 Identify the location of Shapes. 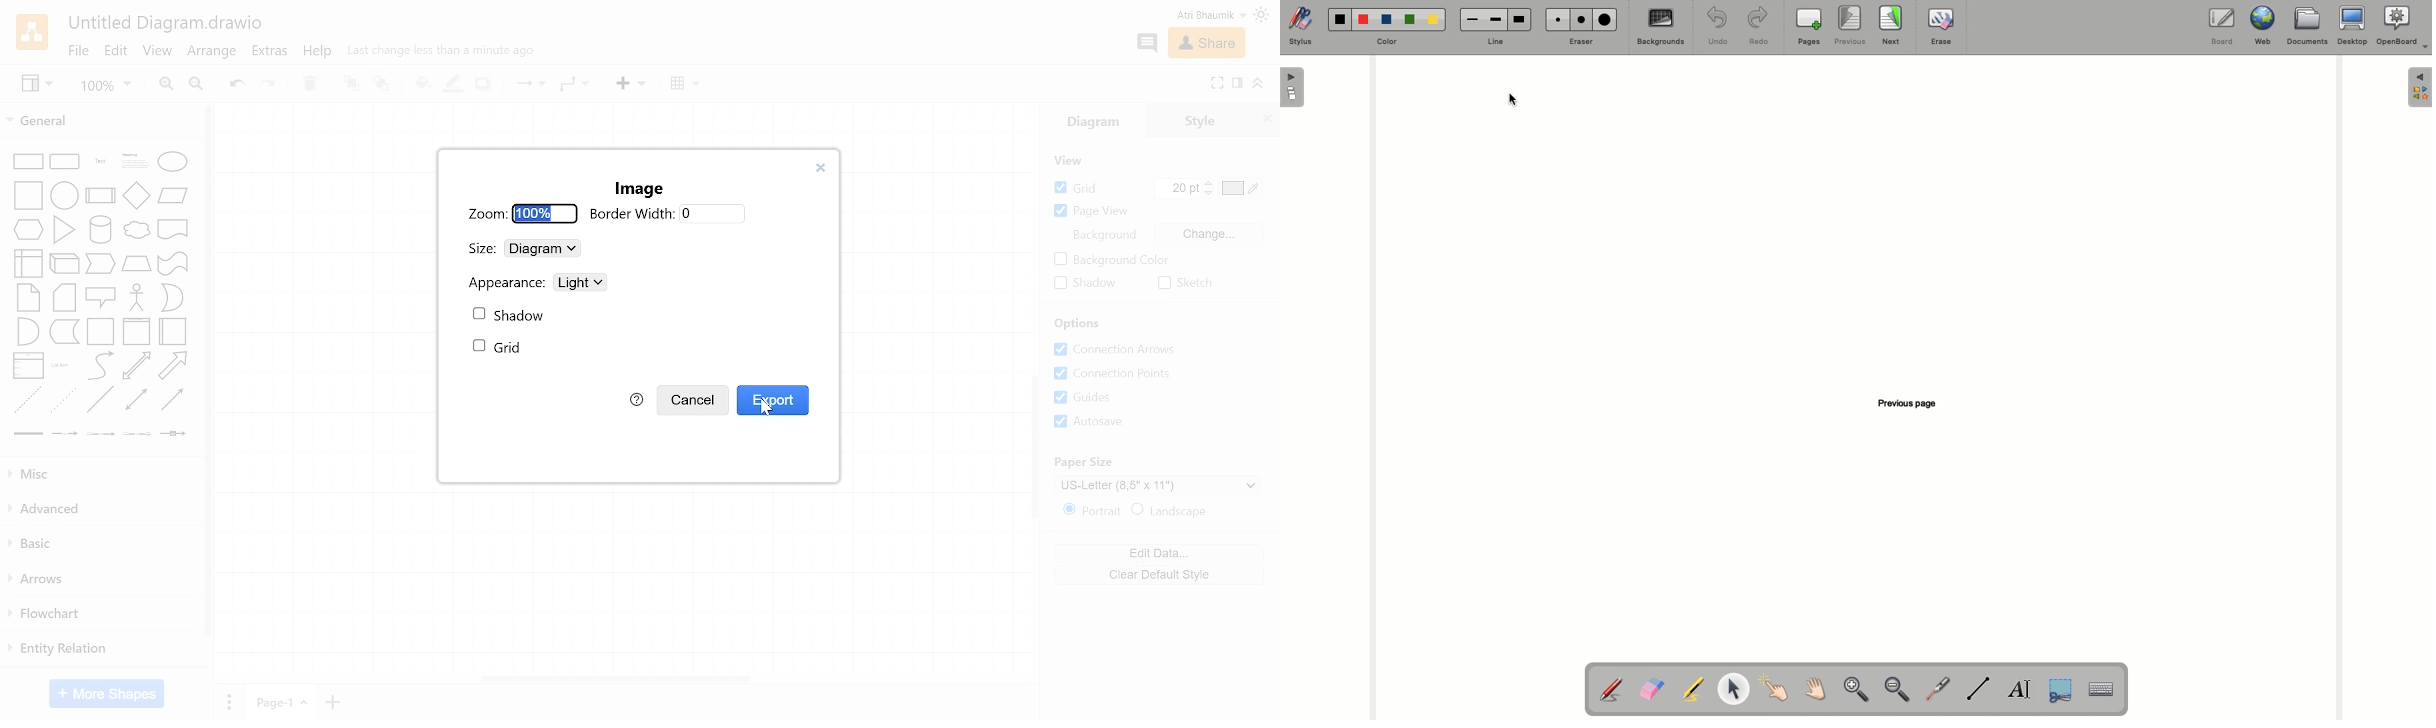
(103, 295).